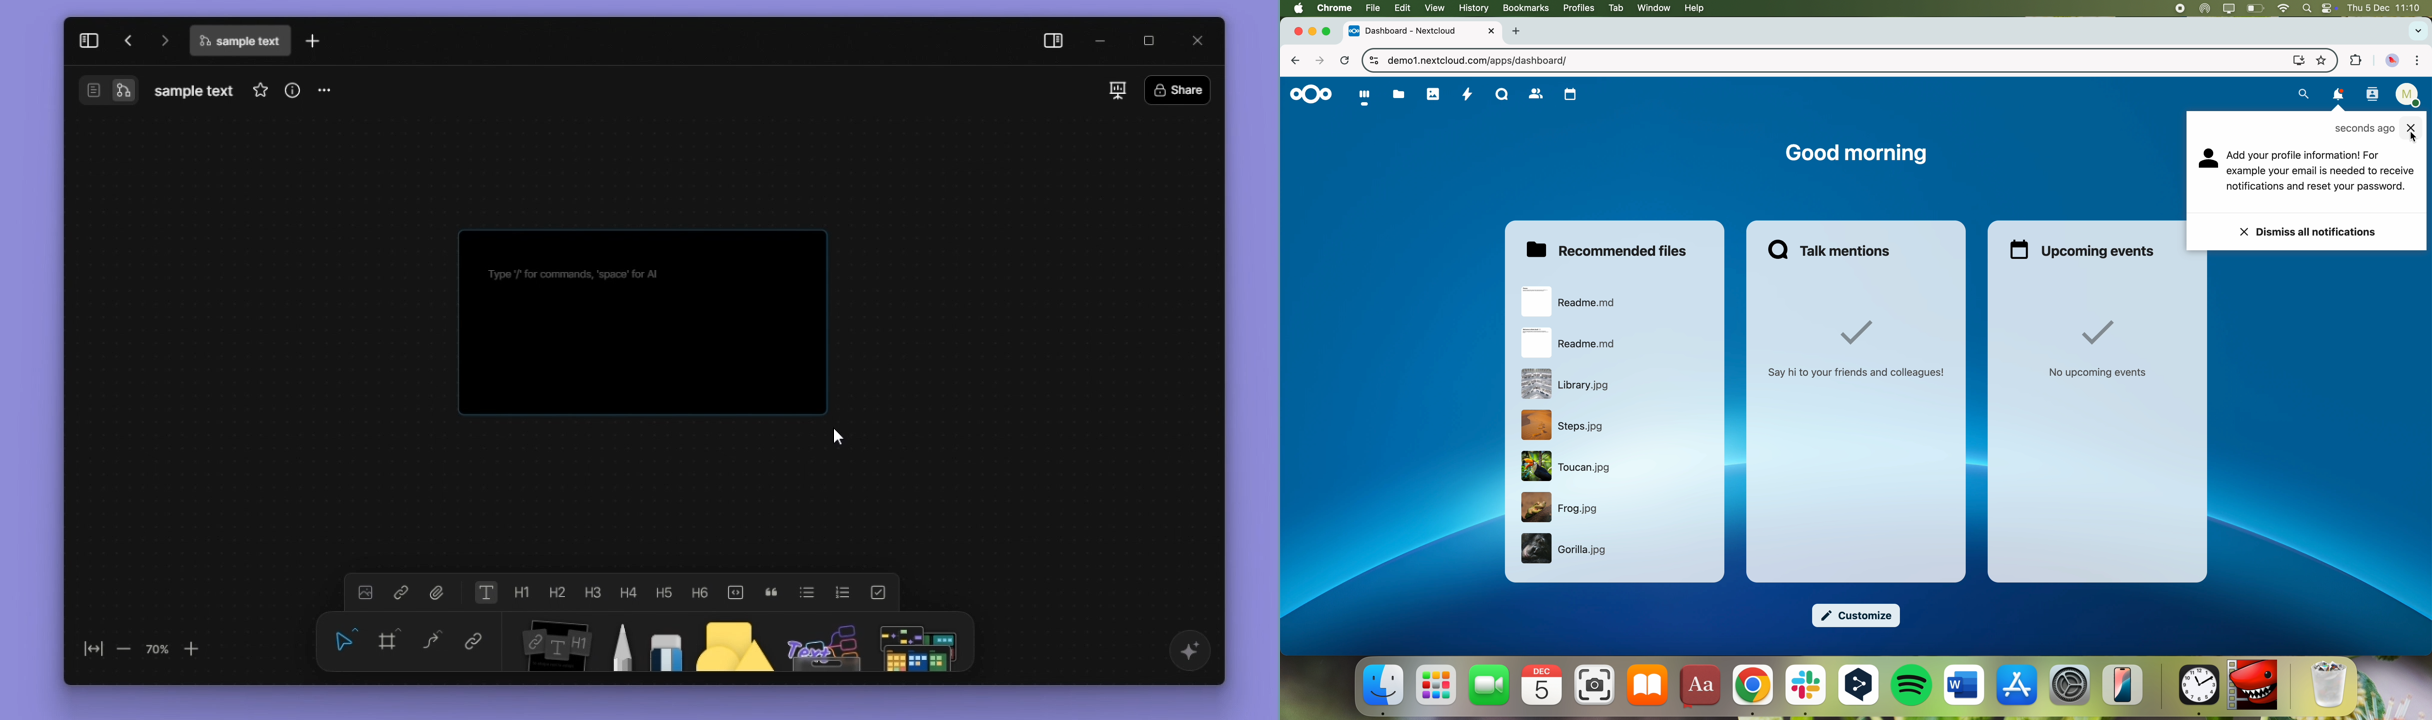  I want to click on edit, so click(1402, 8).